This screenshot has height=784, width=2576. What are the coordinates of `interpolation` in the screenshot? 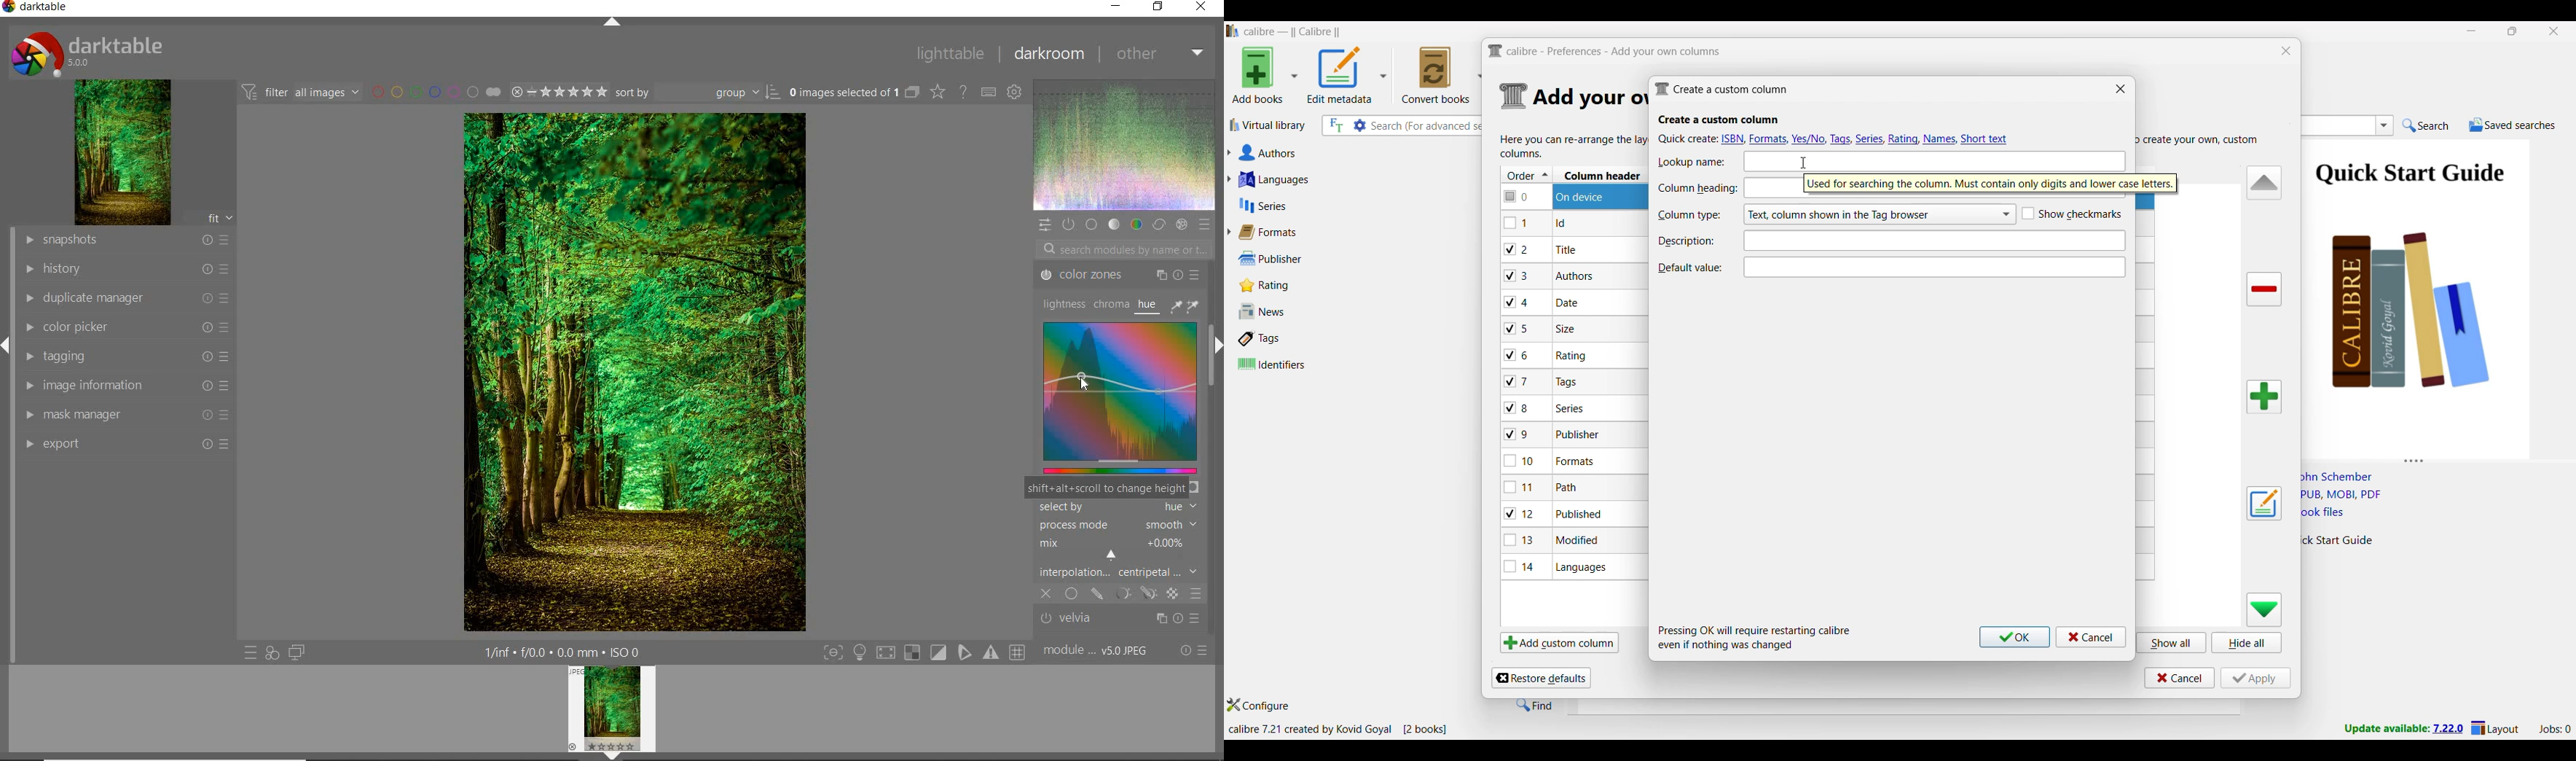 It's located at (1122, 574).